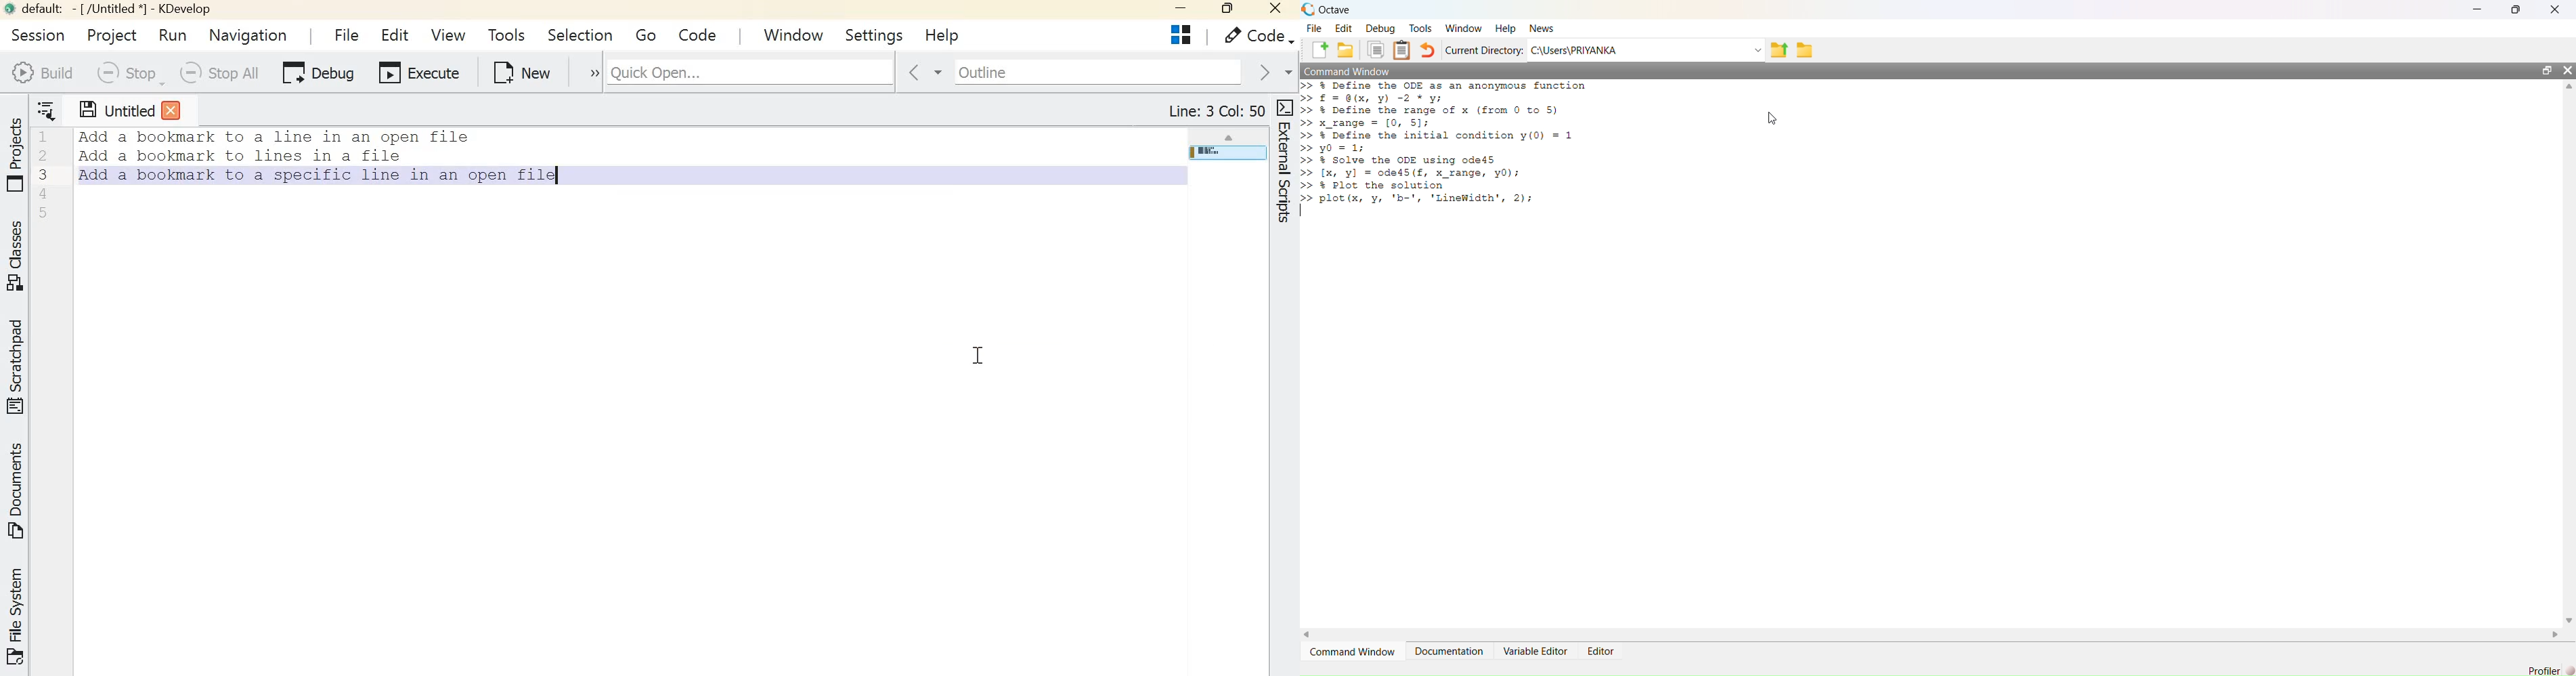 This screenshot has width=2576, height=700. I want to click on >> % Define the ODE as an anonymous function
>> £= @(x, y) -2 * yi

>> & Define the range of x (from 0 to 5)

>> x_range = (0, 5];

>> & Define the initial condition y(0) = 1
>> y0 = 1;

>> % Solve the ODE using ode45

>> [x, y] = oded5(f, x_range, y0);

>> % Plot the solution

>> plot (x, y, 'b-', 'LineWidth', 2);, so click(1448, 142).